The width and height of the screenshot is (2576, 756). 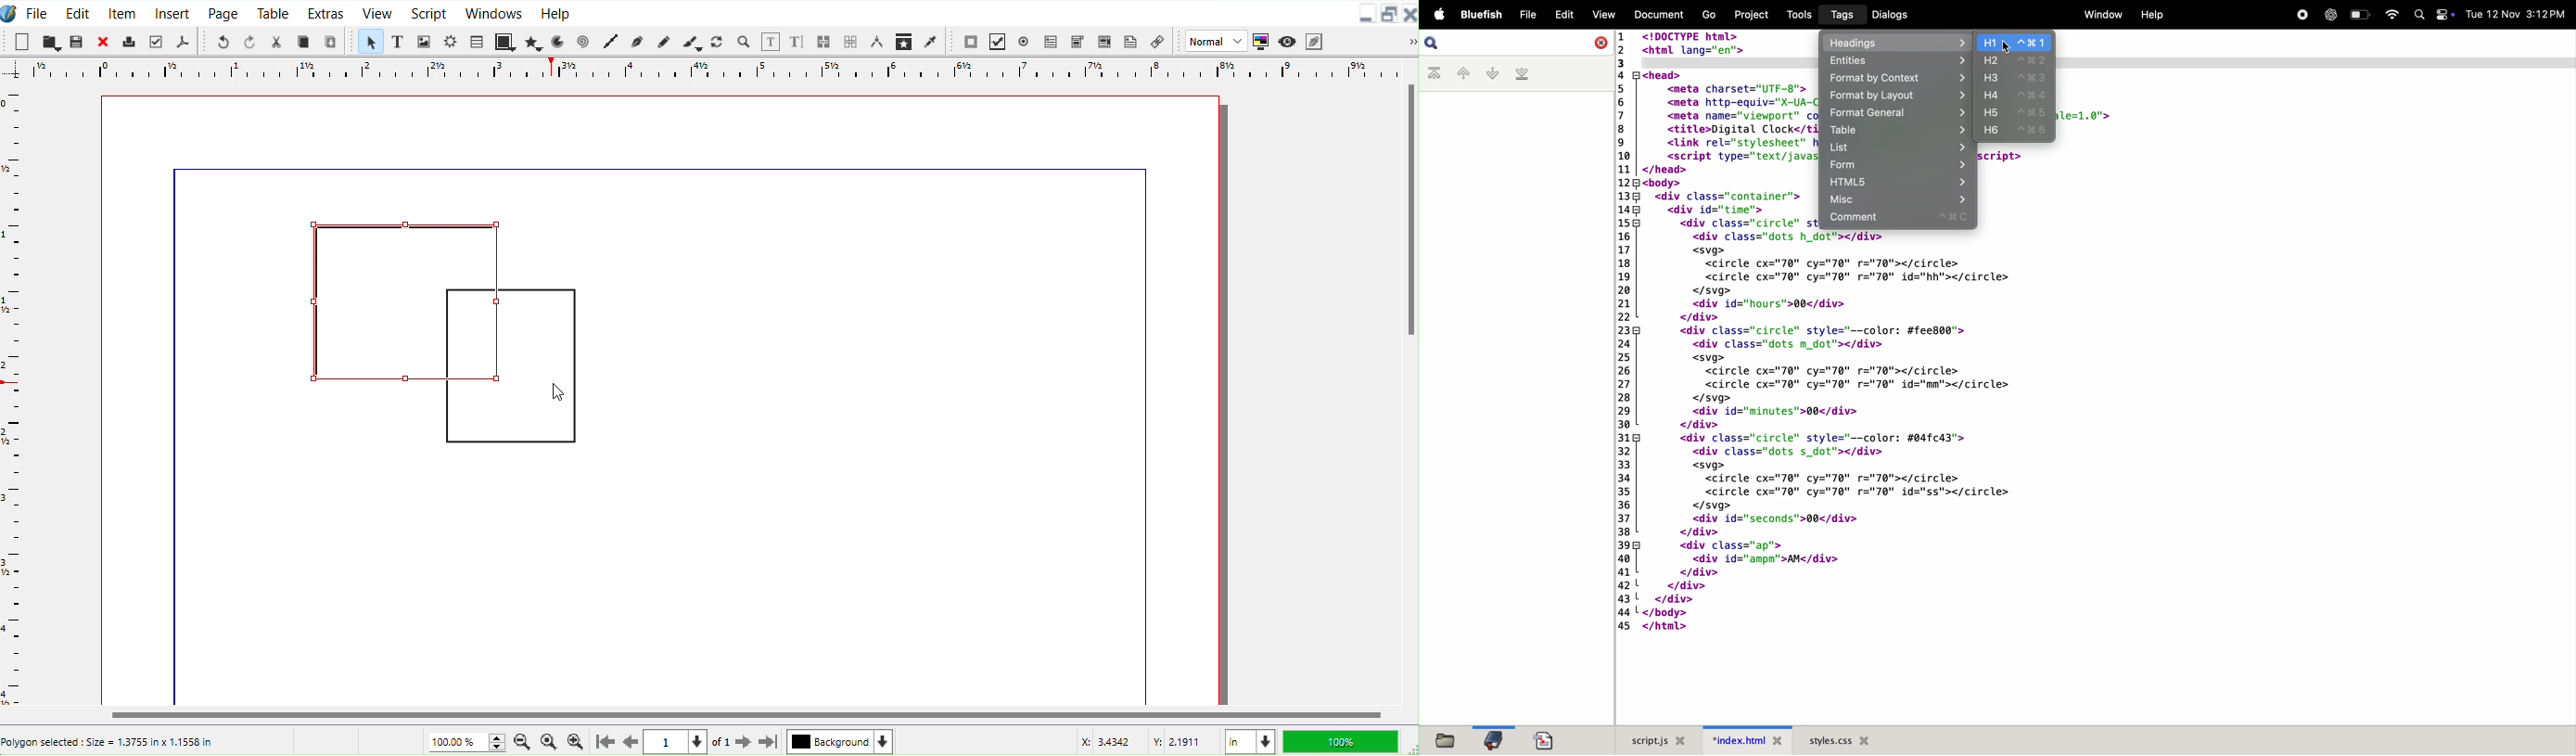 I want to click on tue 12 nov 3:12 pm, so click(x=2516, y=14).